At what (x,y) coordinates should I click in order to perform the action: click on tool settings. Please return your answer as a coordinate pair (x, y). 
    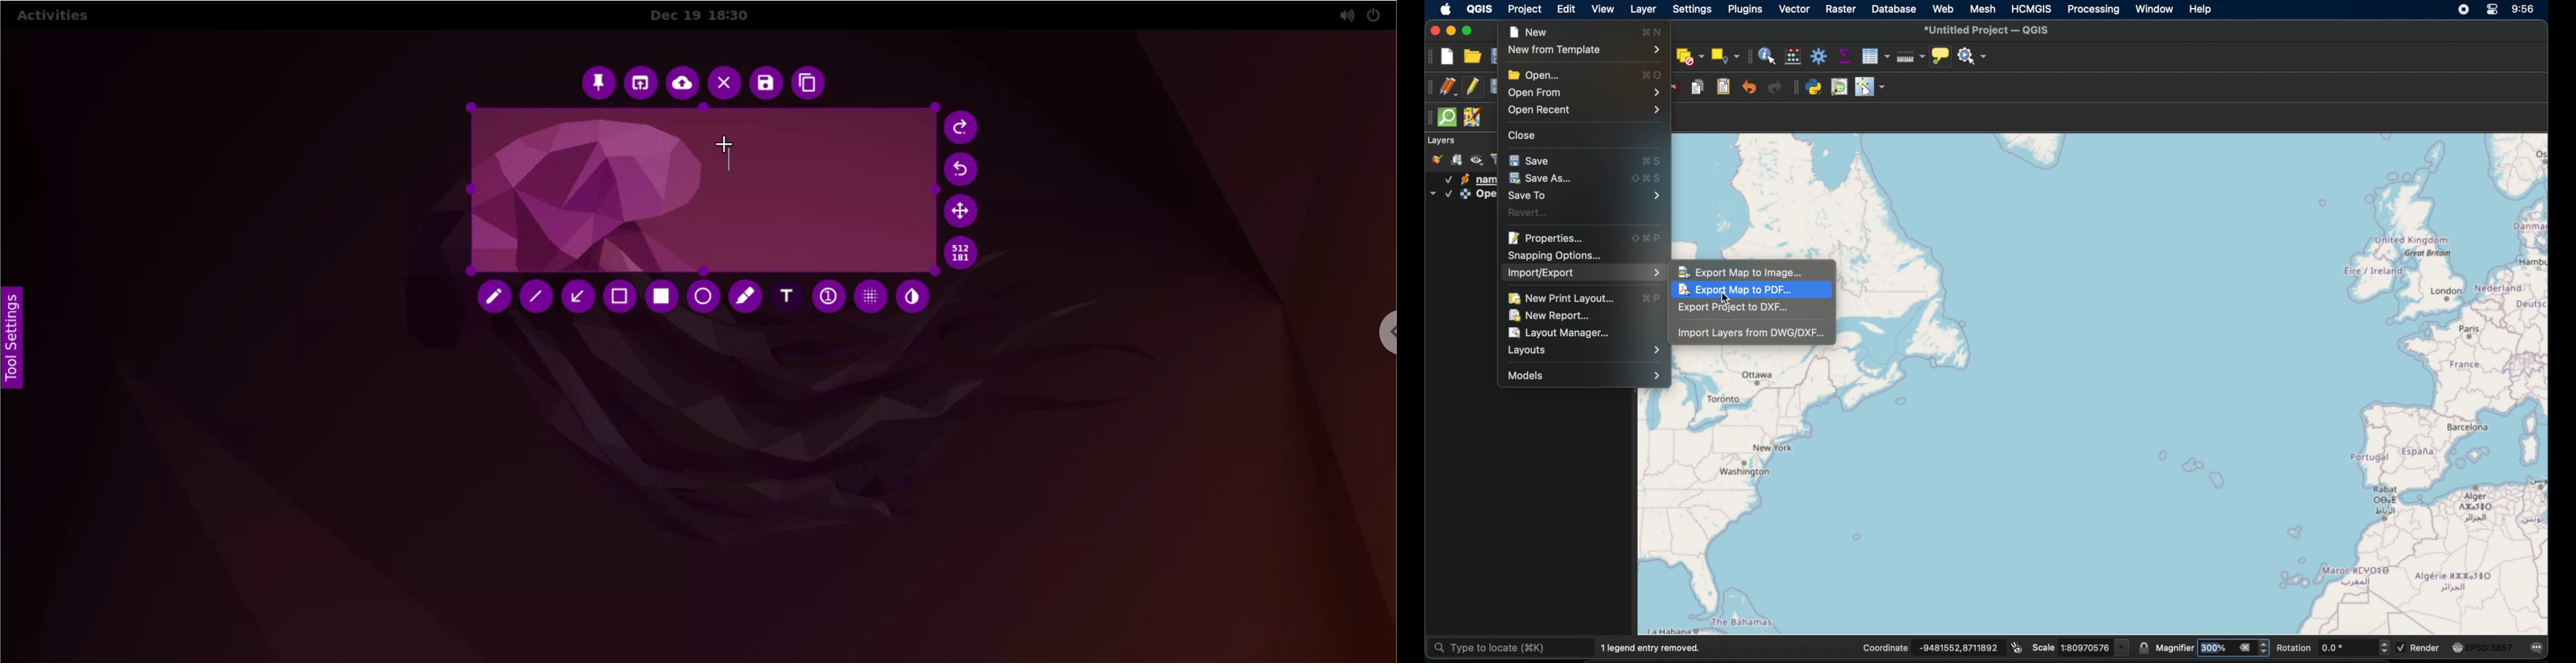
    Looking at the image, I should click on (22, 342).